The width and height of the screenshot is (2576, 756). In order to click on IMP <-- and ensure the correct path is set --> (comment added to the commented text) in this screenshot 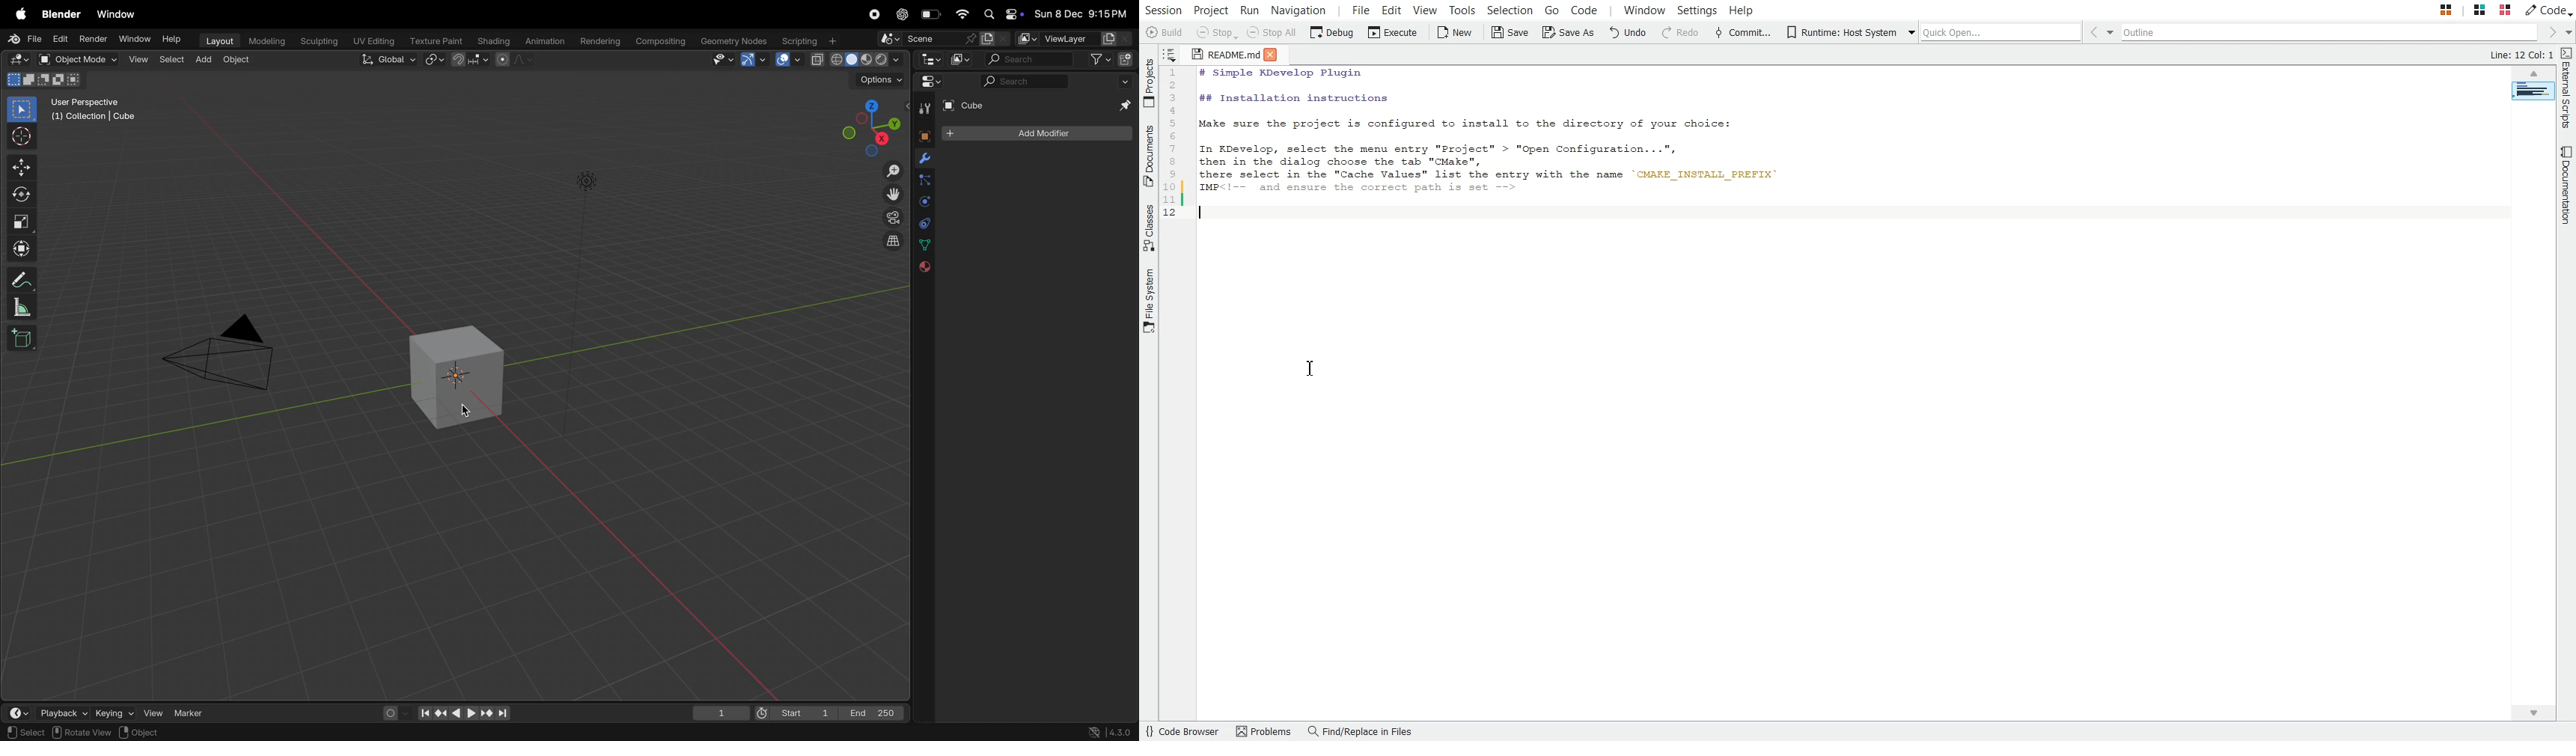, I will do `click(1388, 189)`.